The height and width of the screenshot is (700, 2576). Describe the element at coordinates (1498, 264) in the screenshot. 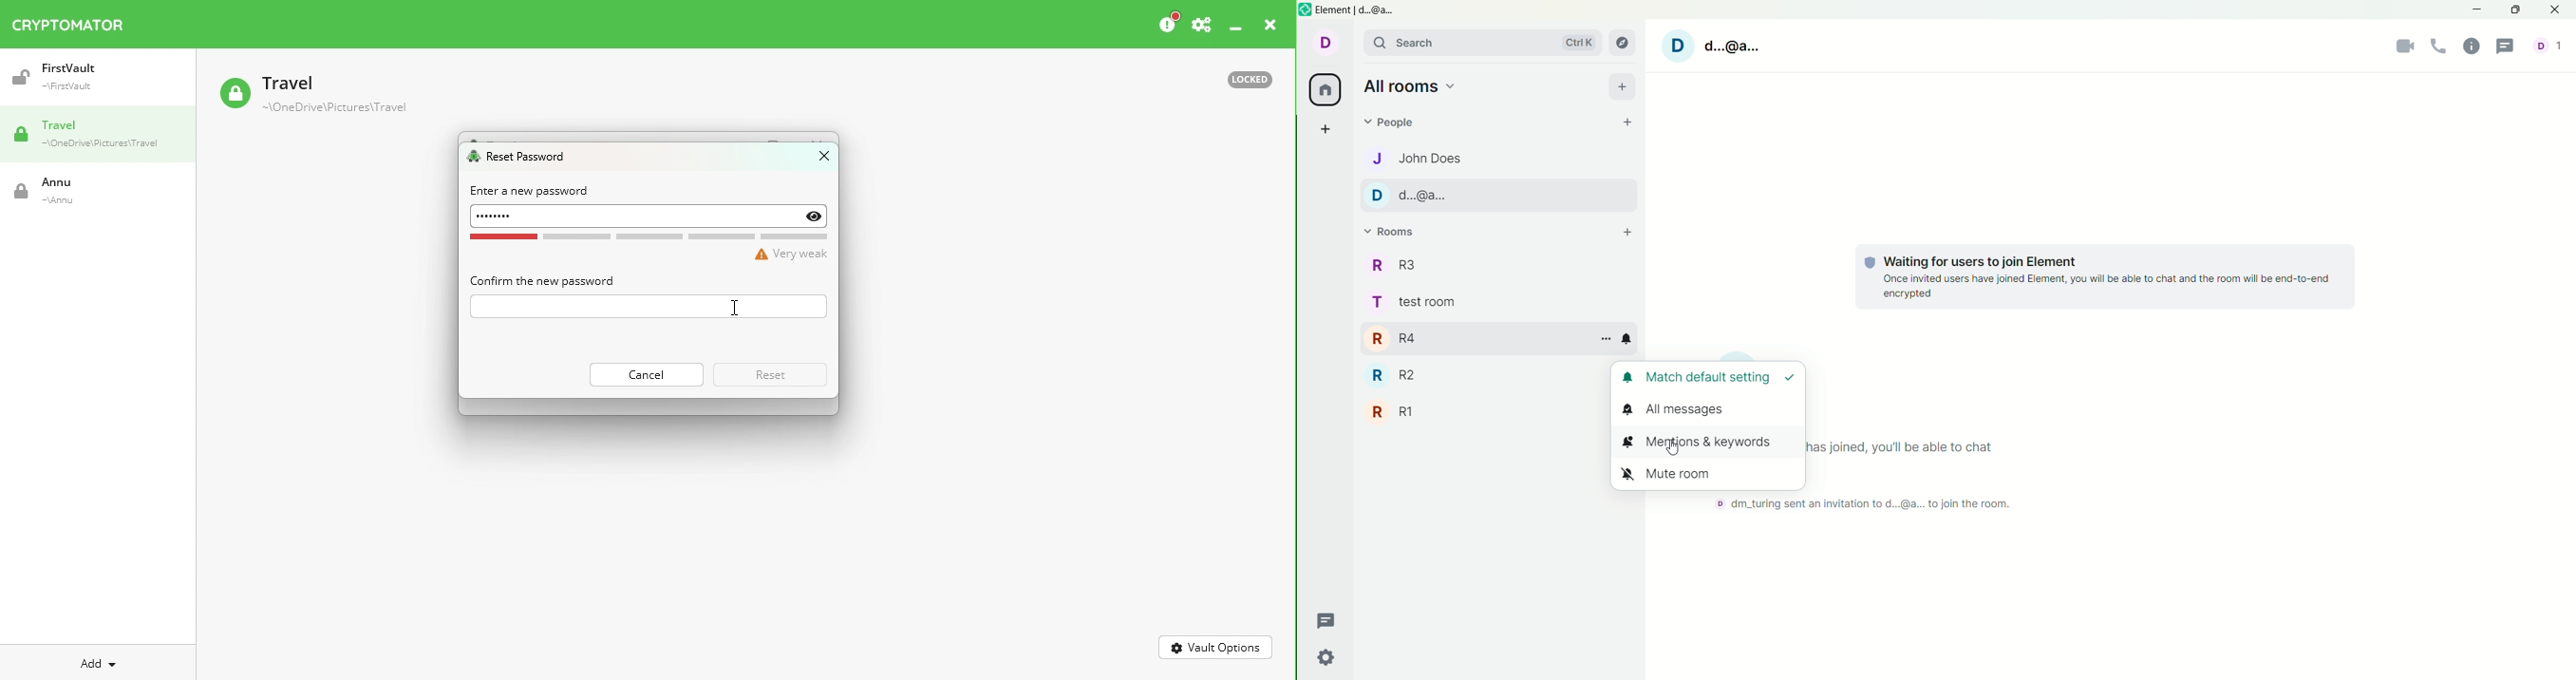

I see `R3 room` at that location.